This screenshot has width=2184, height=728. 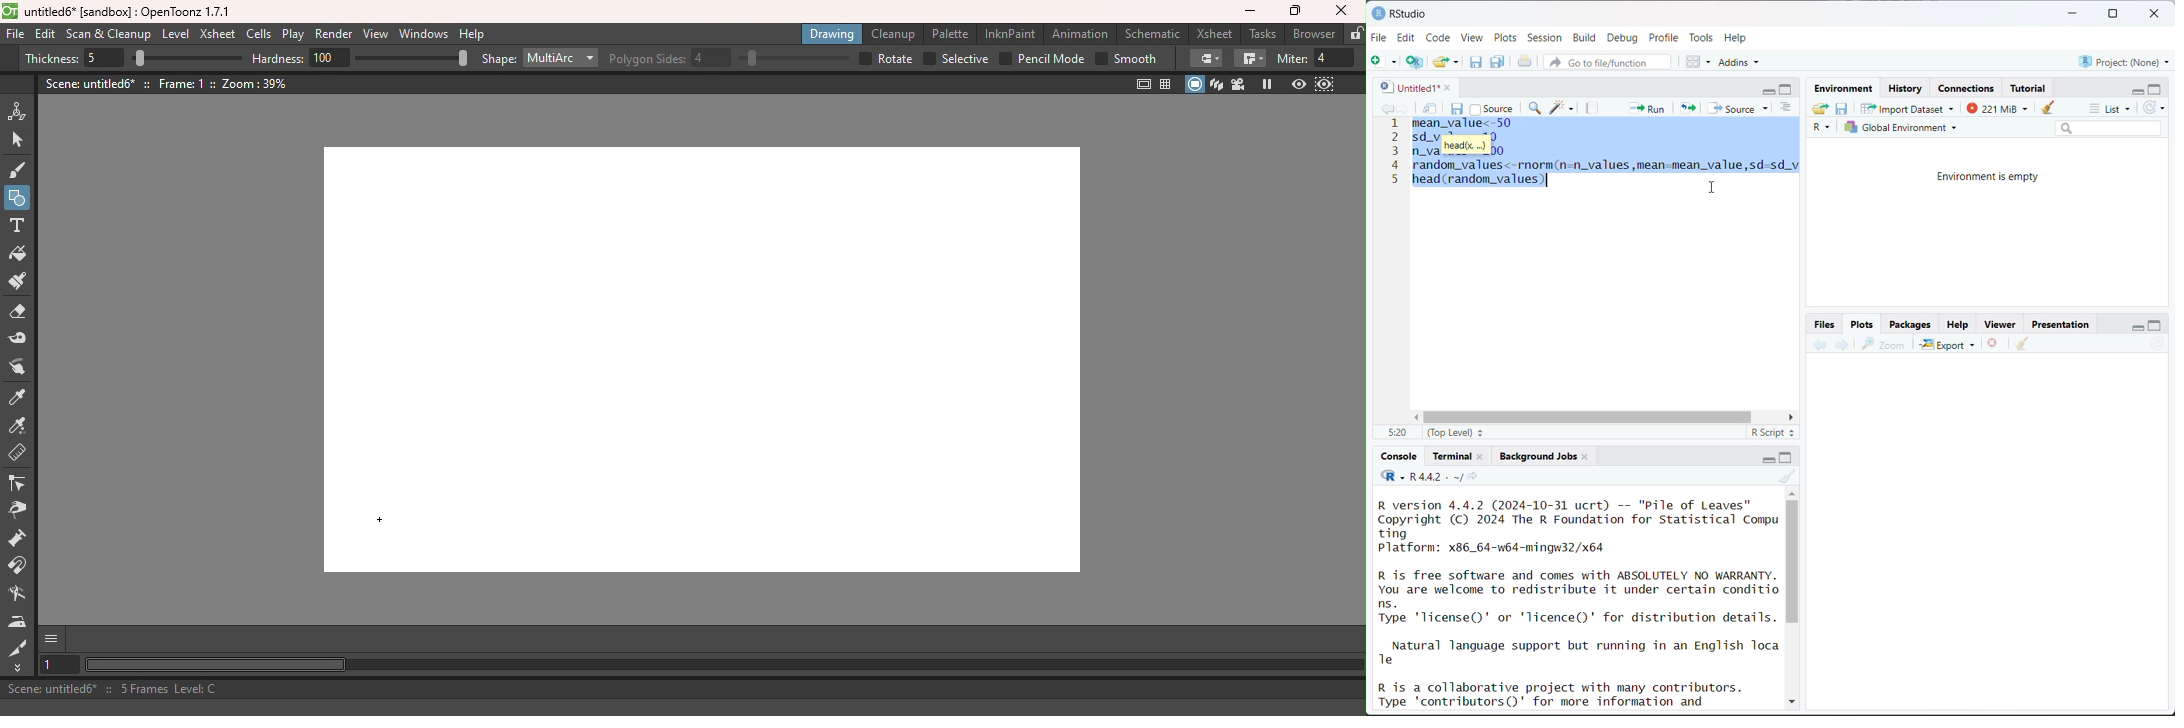 What do you see at coordinates (1770, 90) in the screenshot?
I see `minimize` at bounding box center [1770, 90].